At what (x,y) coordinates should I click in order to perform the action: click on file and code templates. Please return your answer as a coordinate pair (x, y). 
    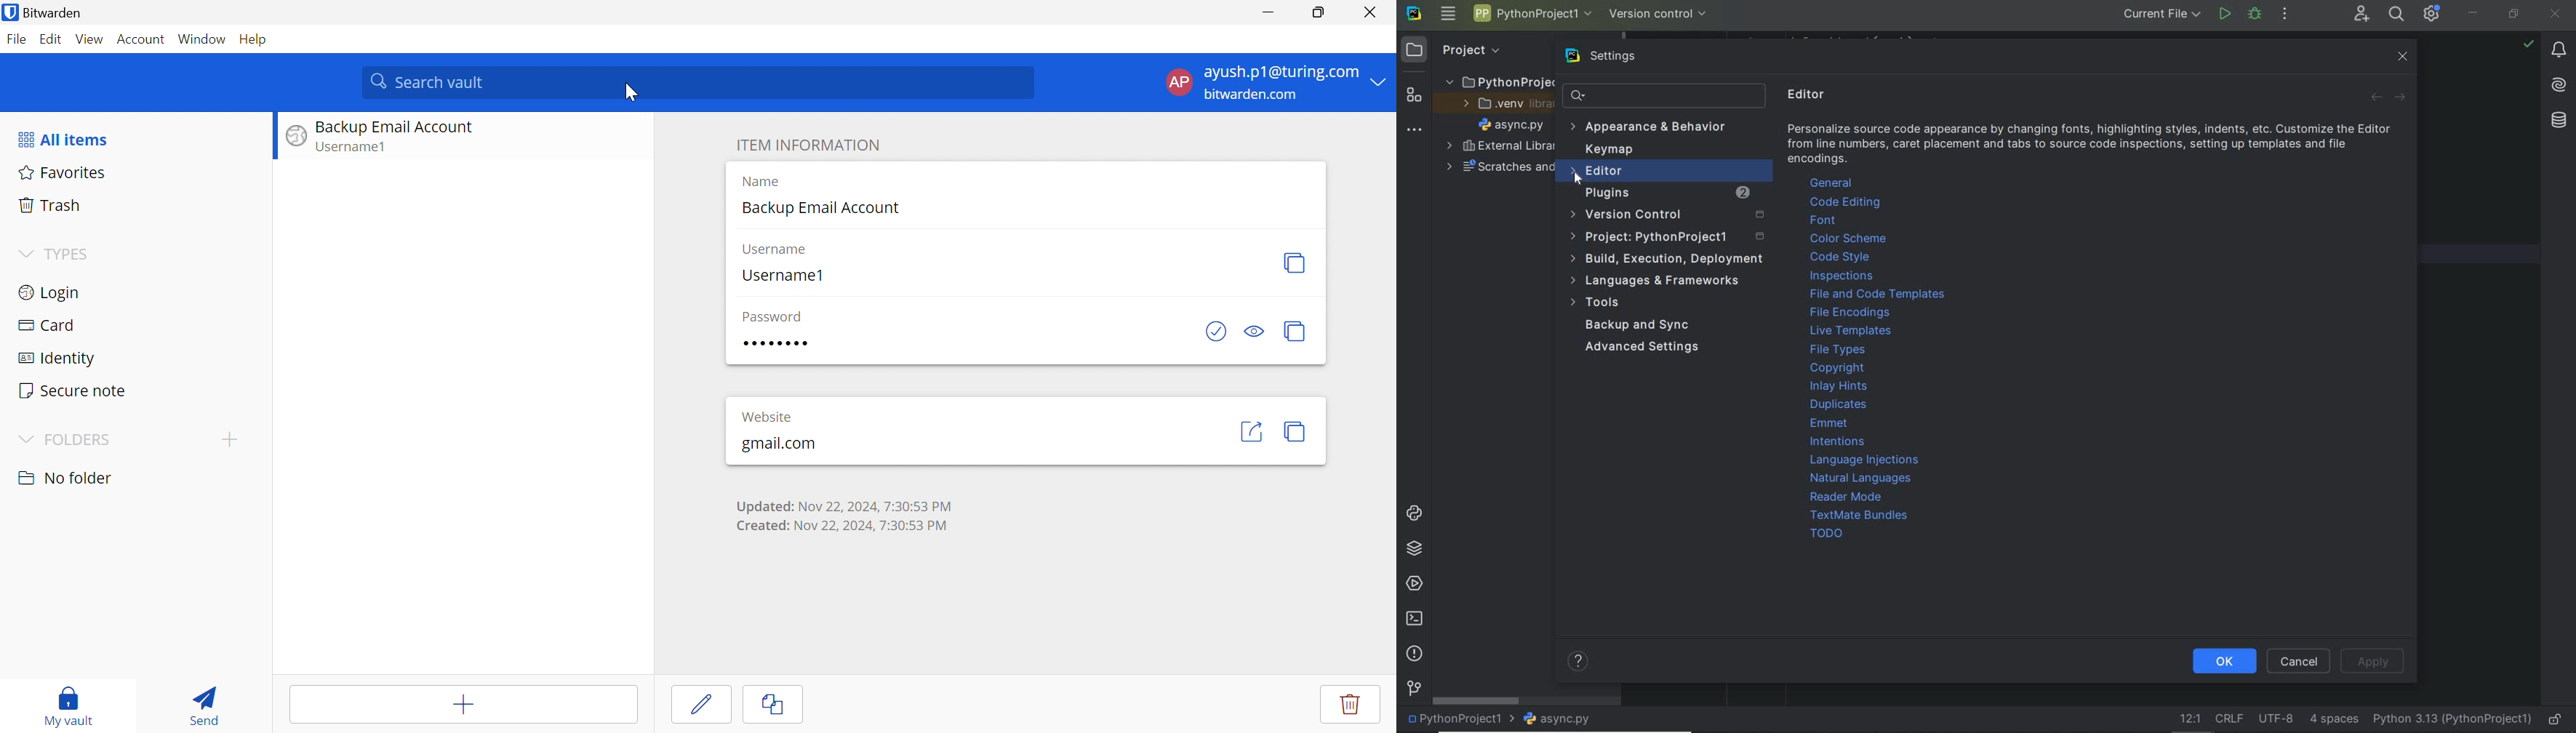
    Looking at the image, I should click on (1878, 296).